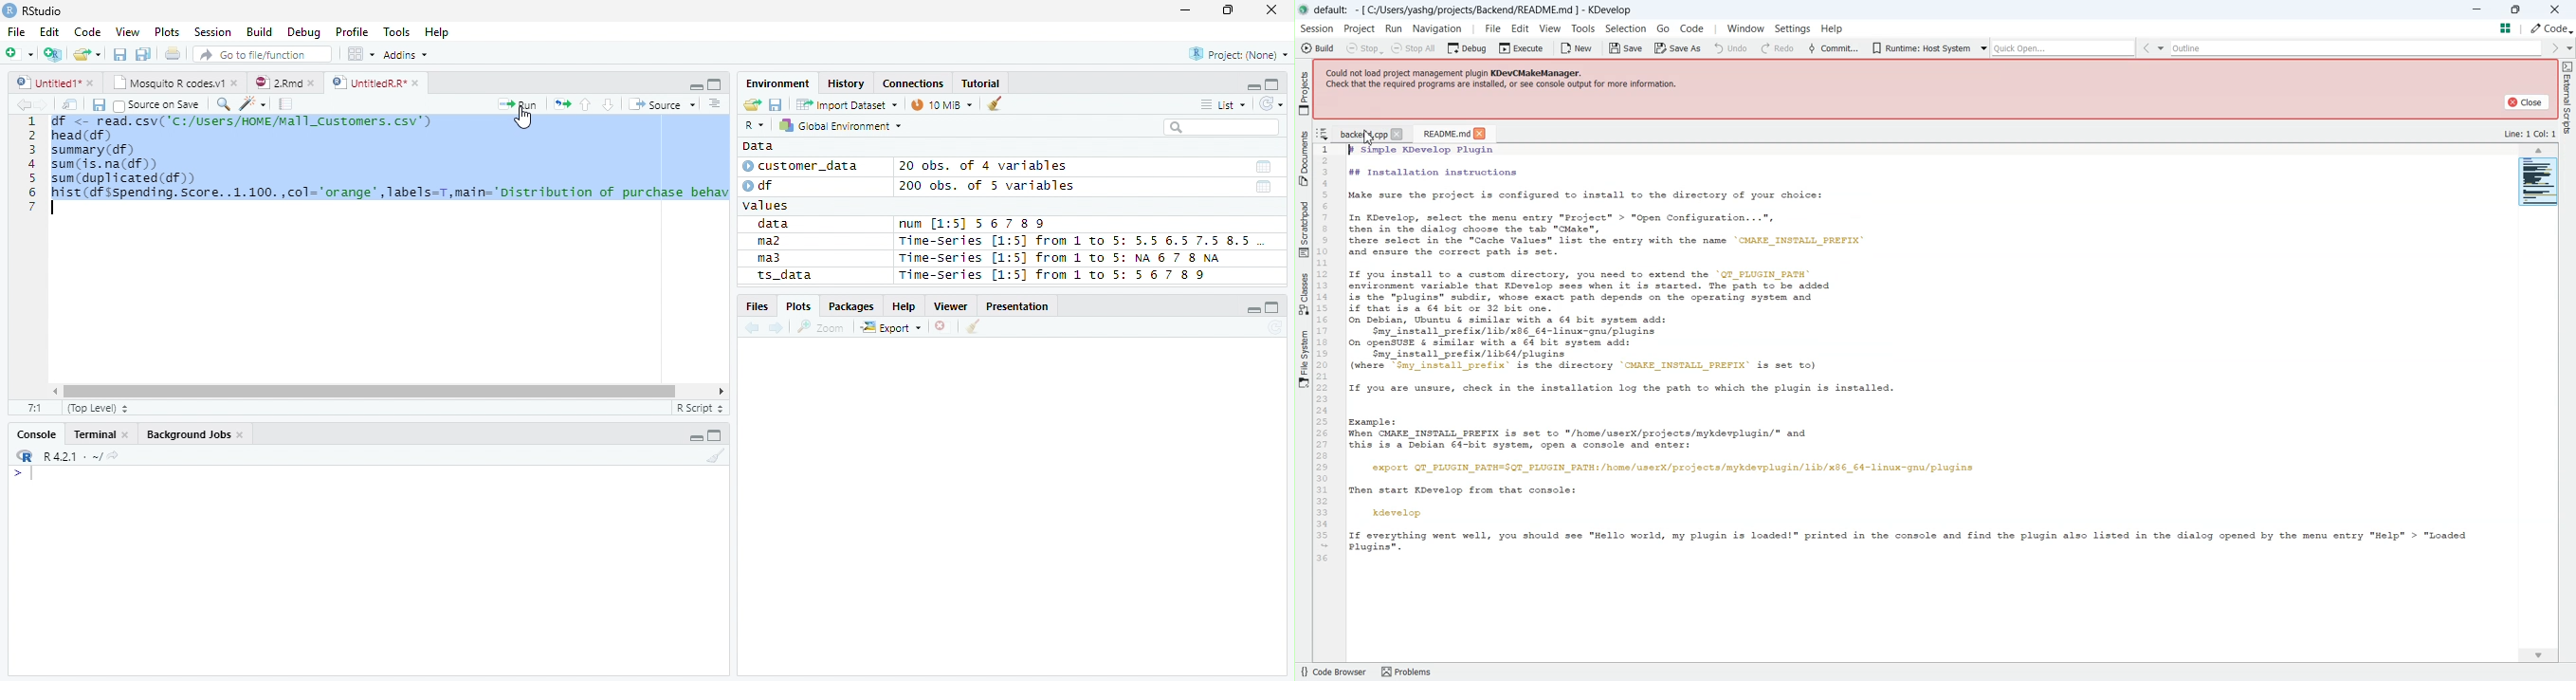 The height and width of the screenshot is (700, 2576). Describe the element at coordinates (1251, 85) in the screenshot. I see `Minimze` at that location.